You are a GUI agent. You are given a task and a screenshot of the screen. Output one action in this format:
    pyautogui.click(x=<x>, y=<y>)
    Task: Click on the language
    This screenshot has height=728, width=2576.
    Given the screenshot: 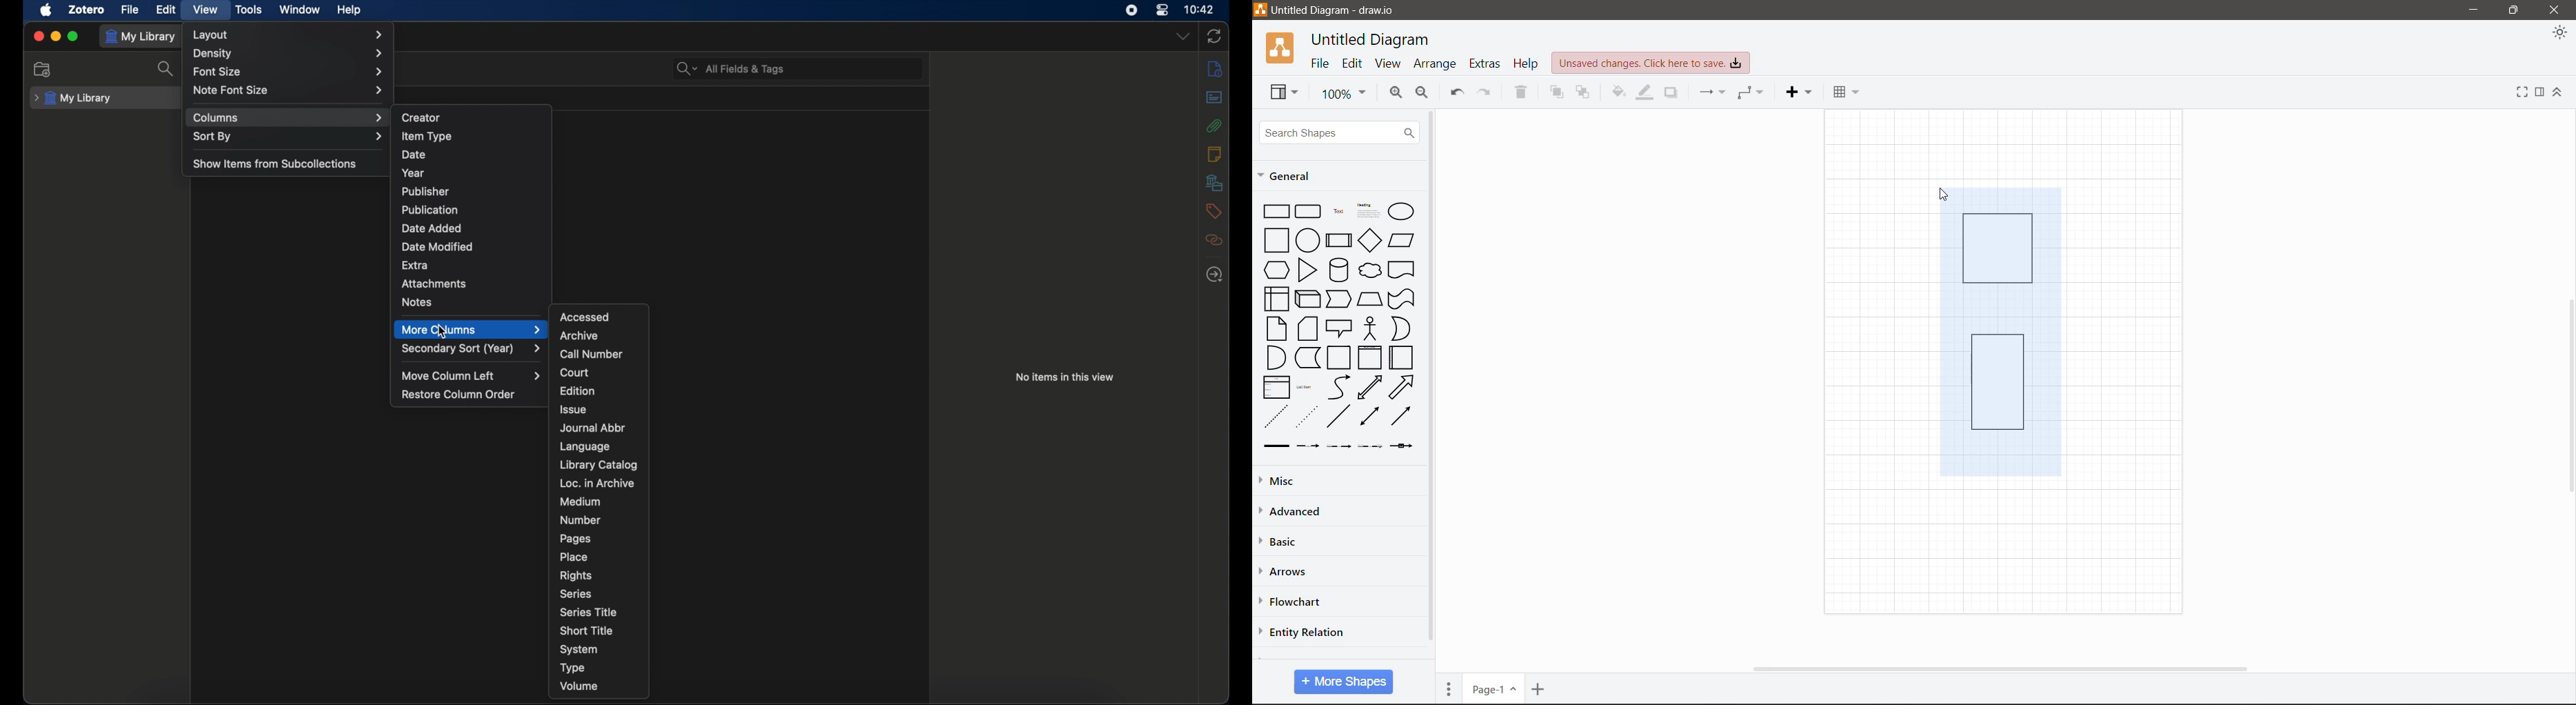 What is the action you would take?
    pyautogui.click(x=586, y=446)
    